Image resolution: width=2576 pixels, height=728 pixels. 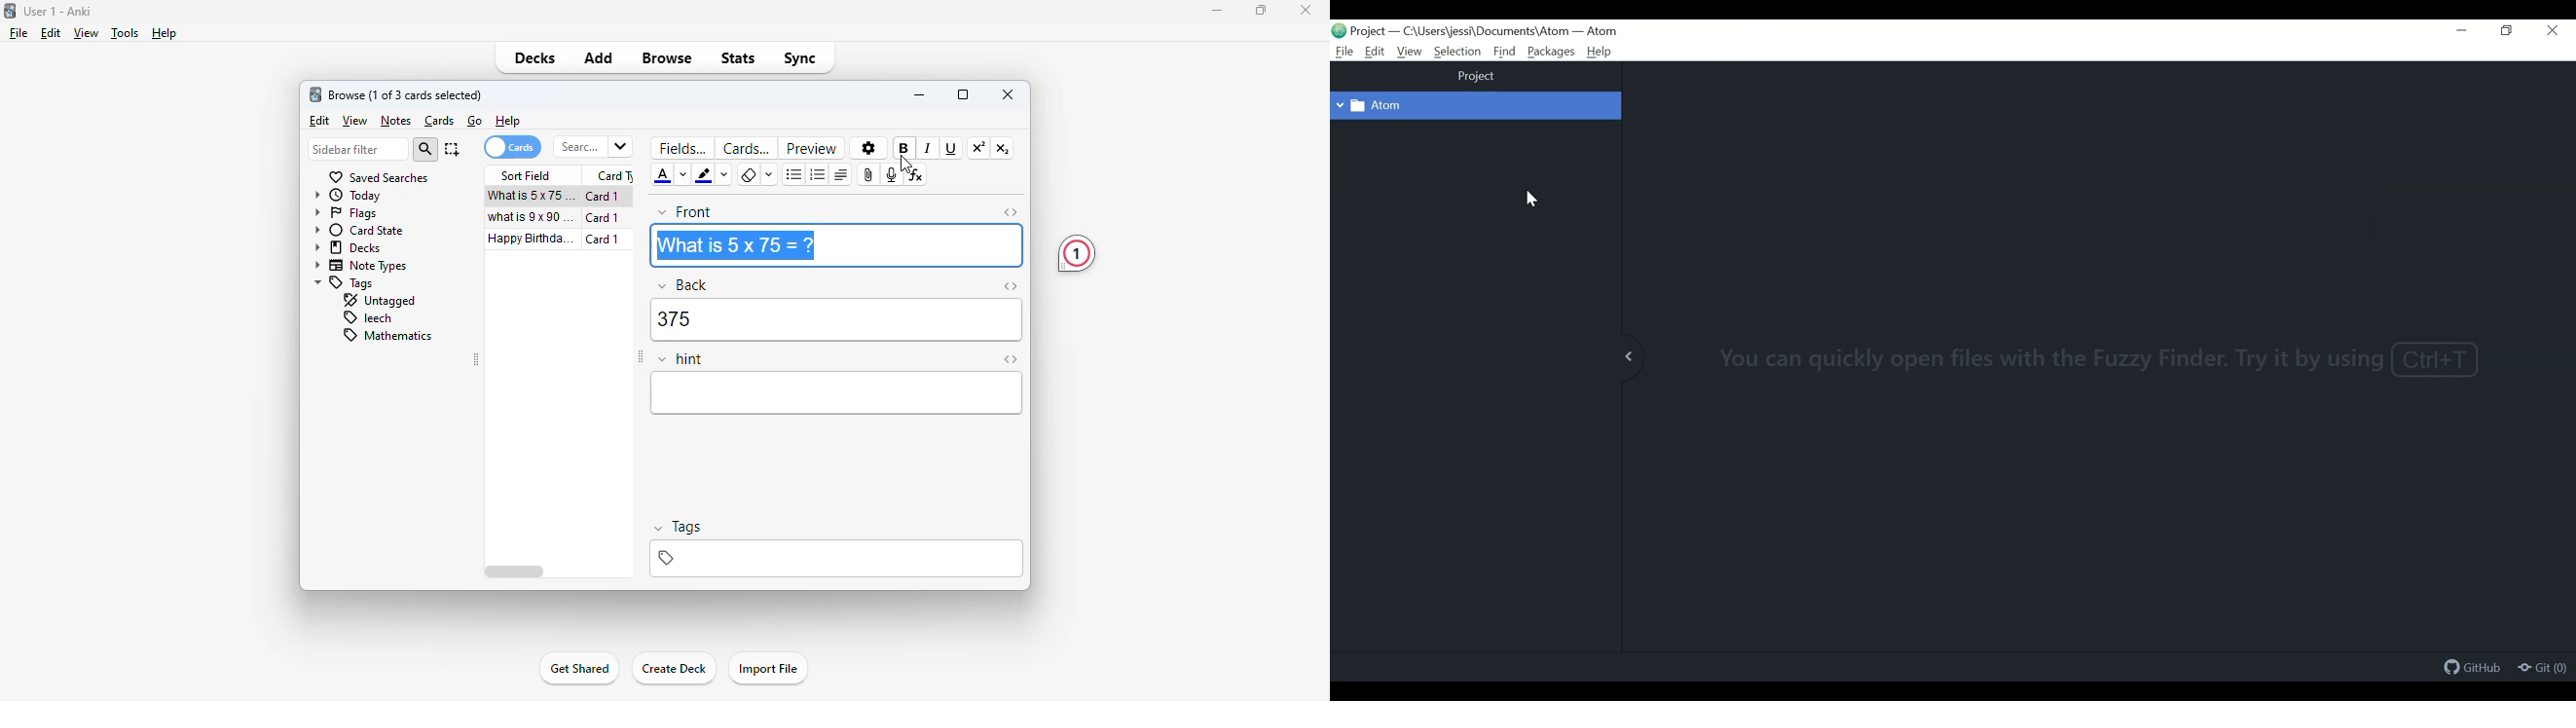 I want to click on options, so click(x=866, y=147).